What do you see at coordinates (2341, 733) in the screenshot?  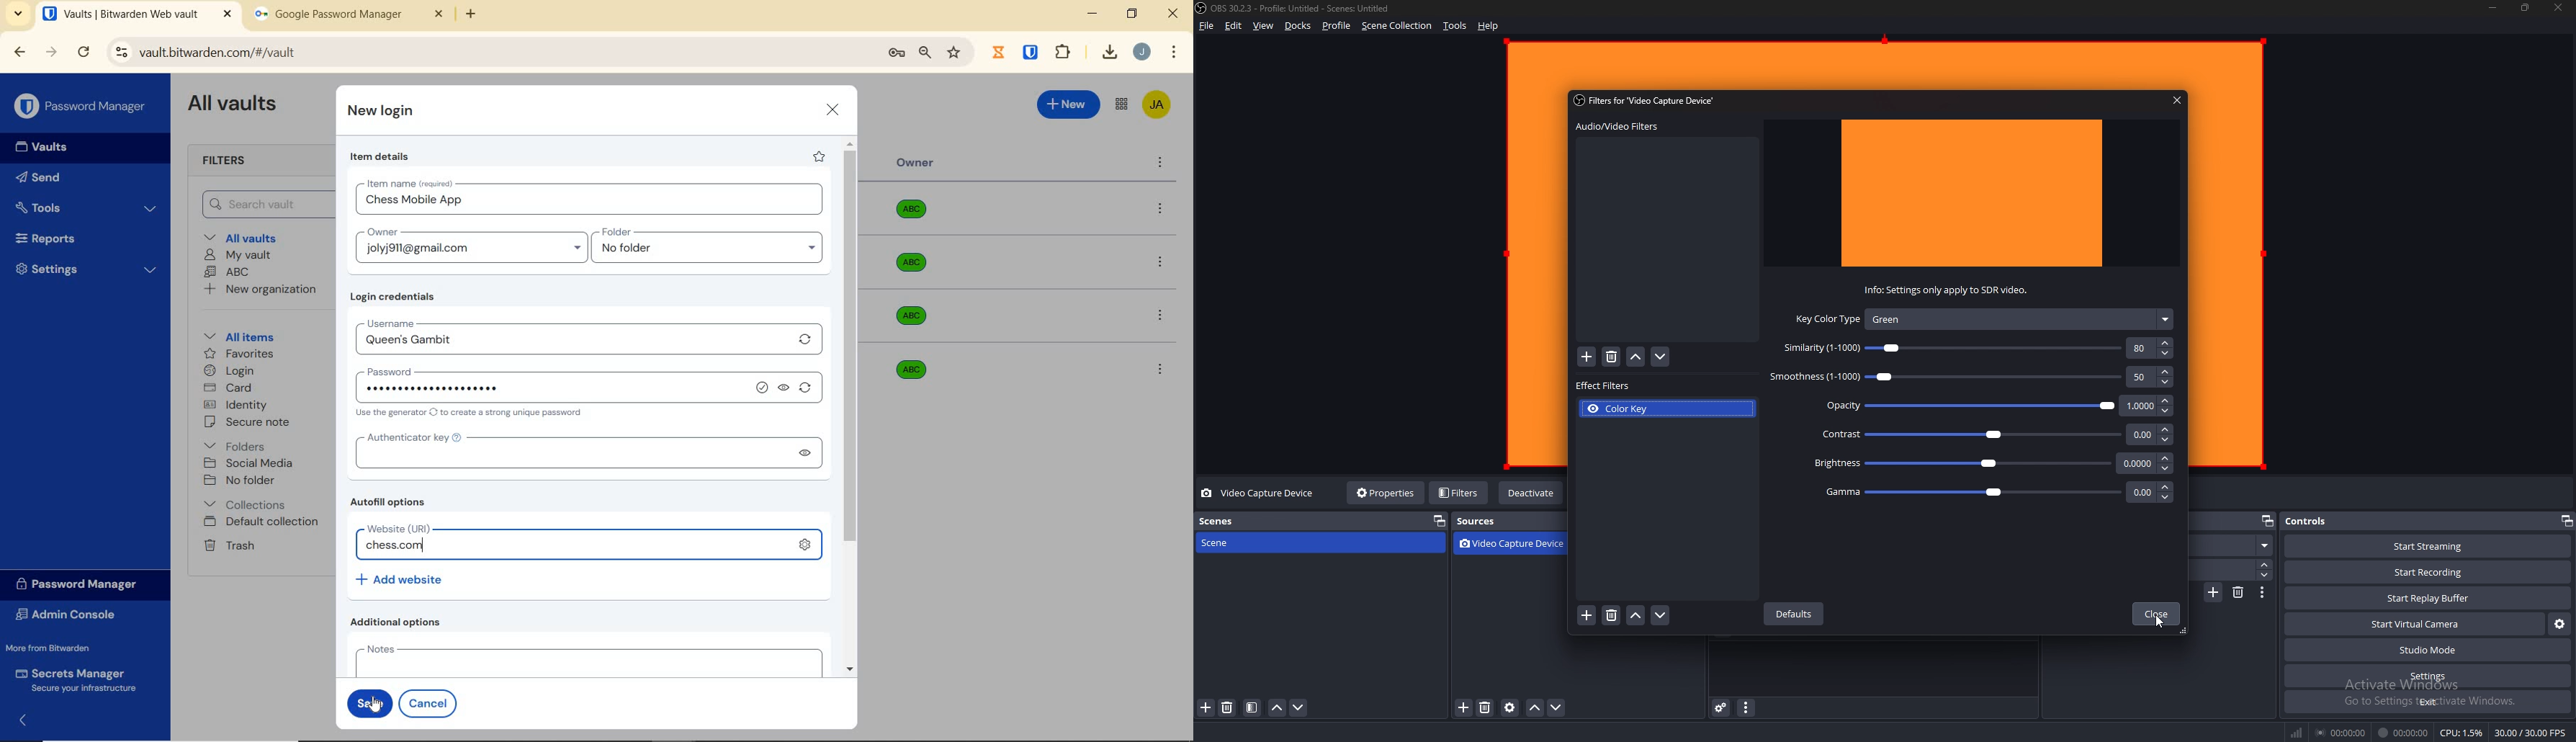 I see `00:00:00` at bounding box center [2341, 733].